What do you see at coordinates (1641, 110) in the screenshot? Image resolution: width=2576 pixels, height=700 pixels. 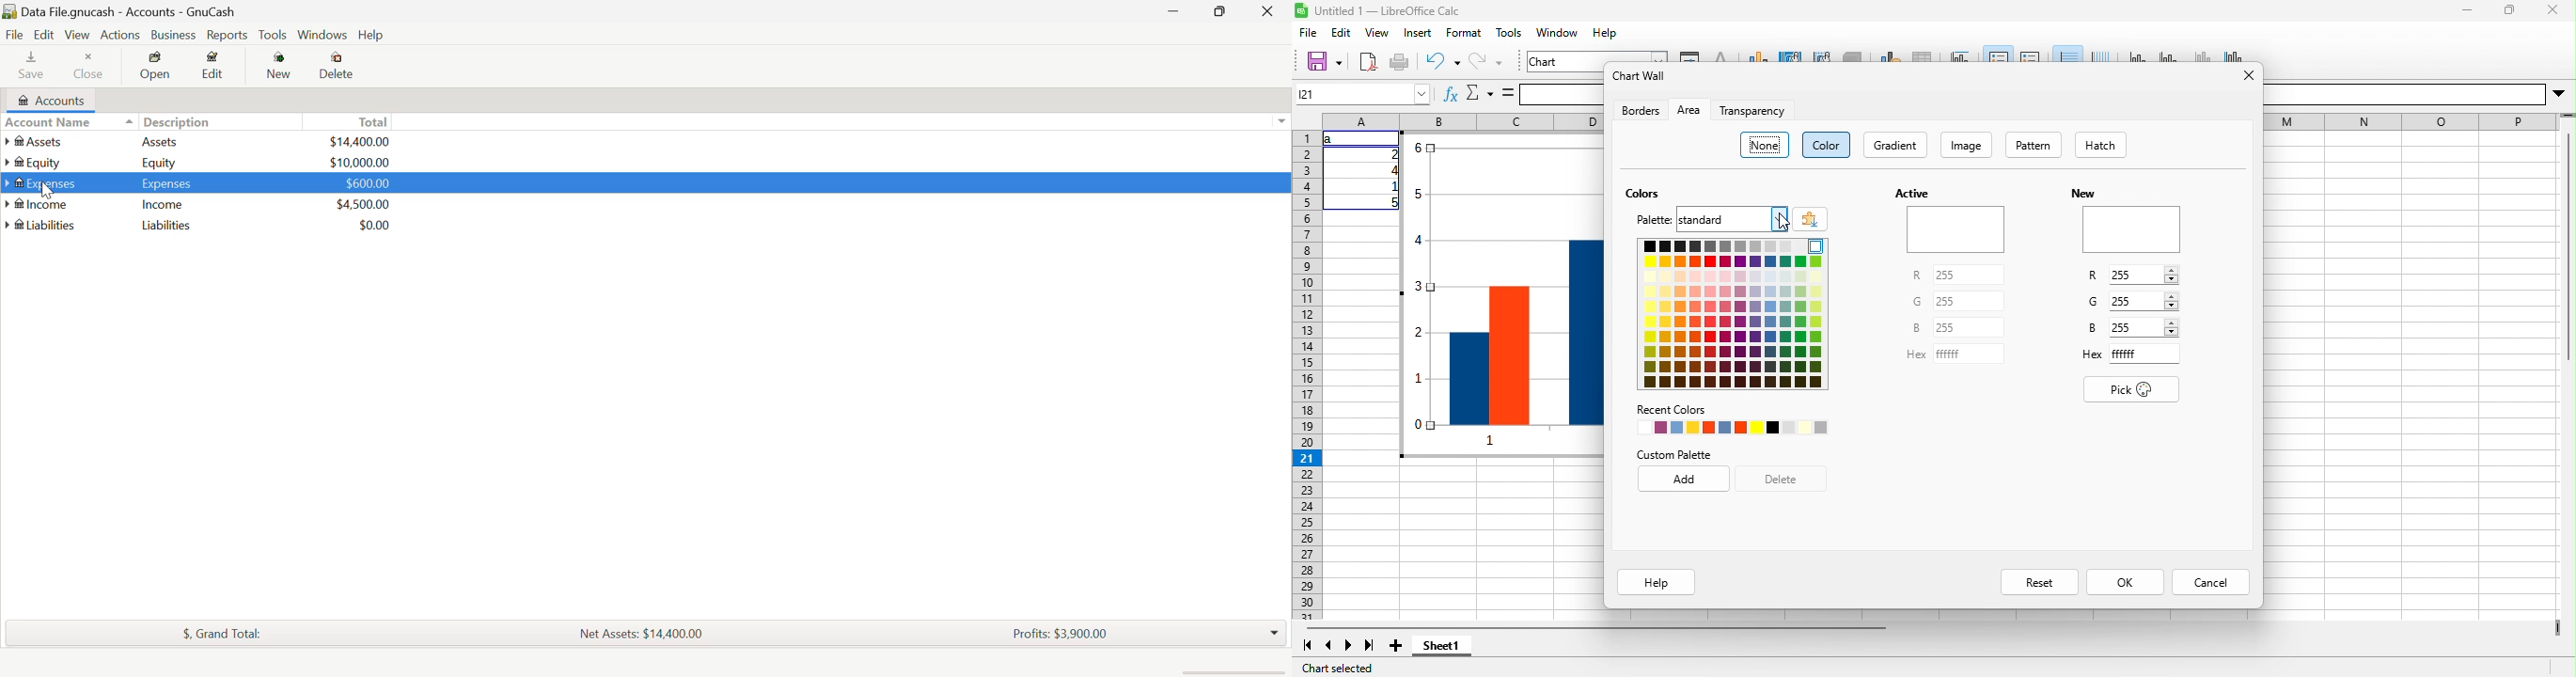 I see `borders` at bounding box center [1641, 110].